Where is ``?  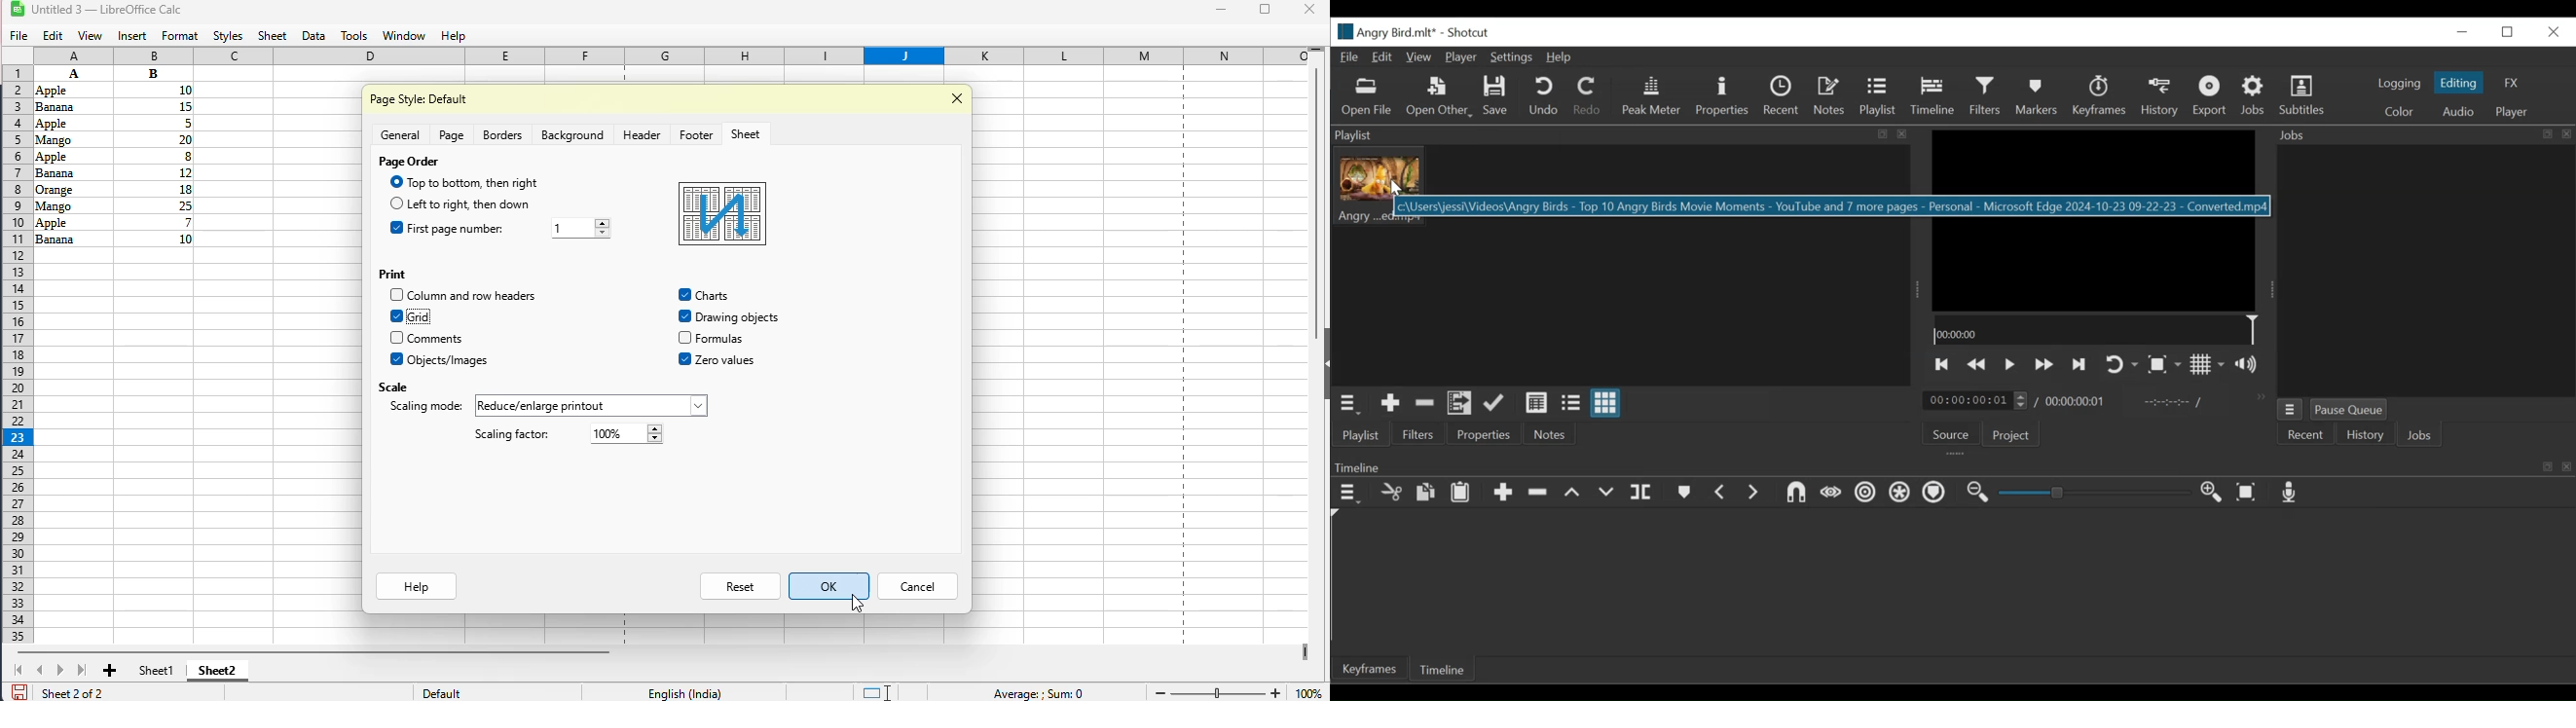  is located at coordinates (725, 360).